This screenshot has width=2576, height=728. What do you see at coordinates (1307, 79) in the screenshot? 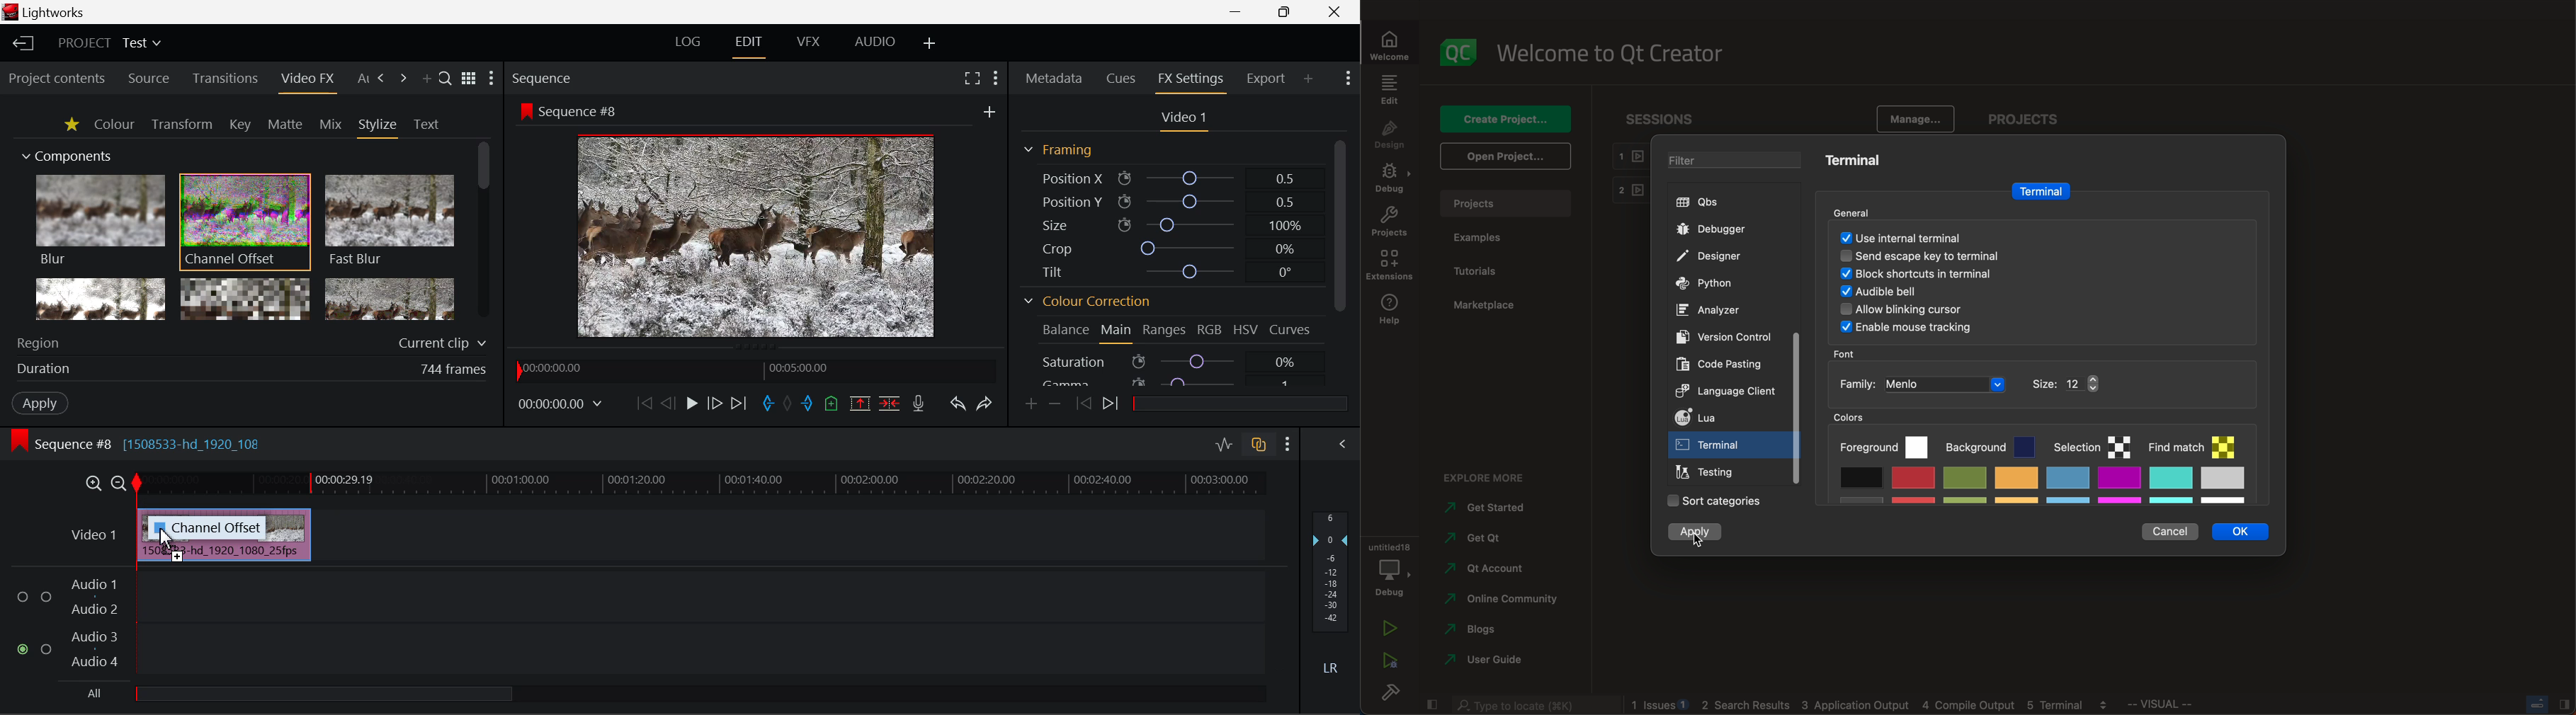
I see `Add Panel` at bounding box center [1307, 79].